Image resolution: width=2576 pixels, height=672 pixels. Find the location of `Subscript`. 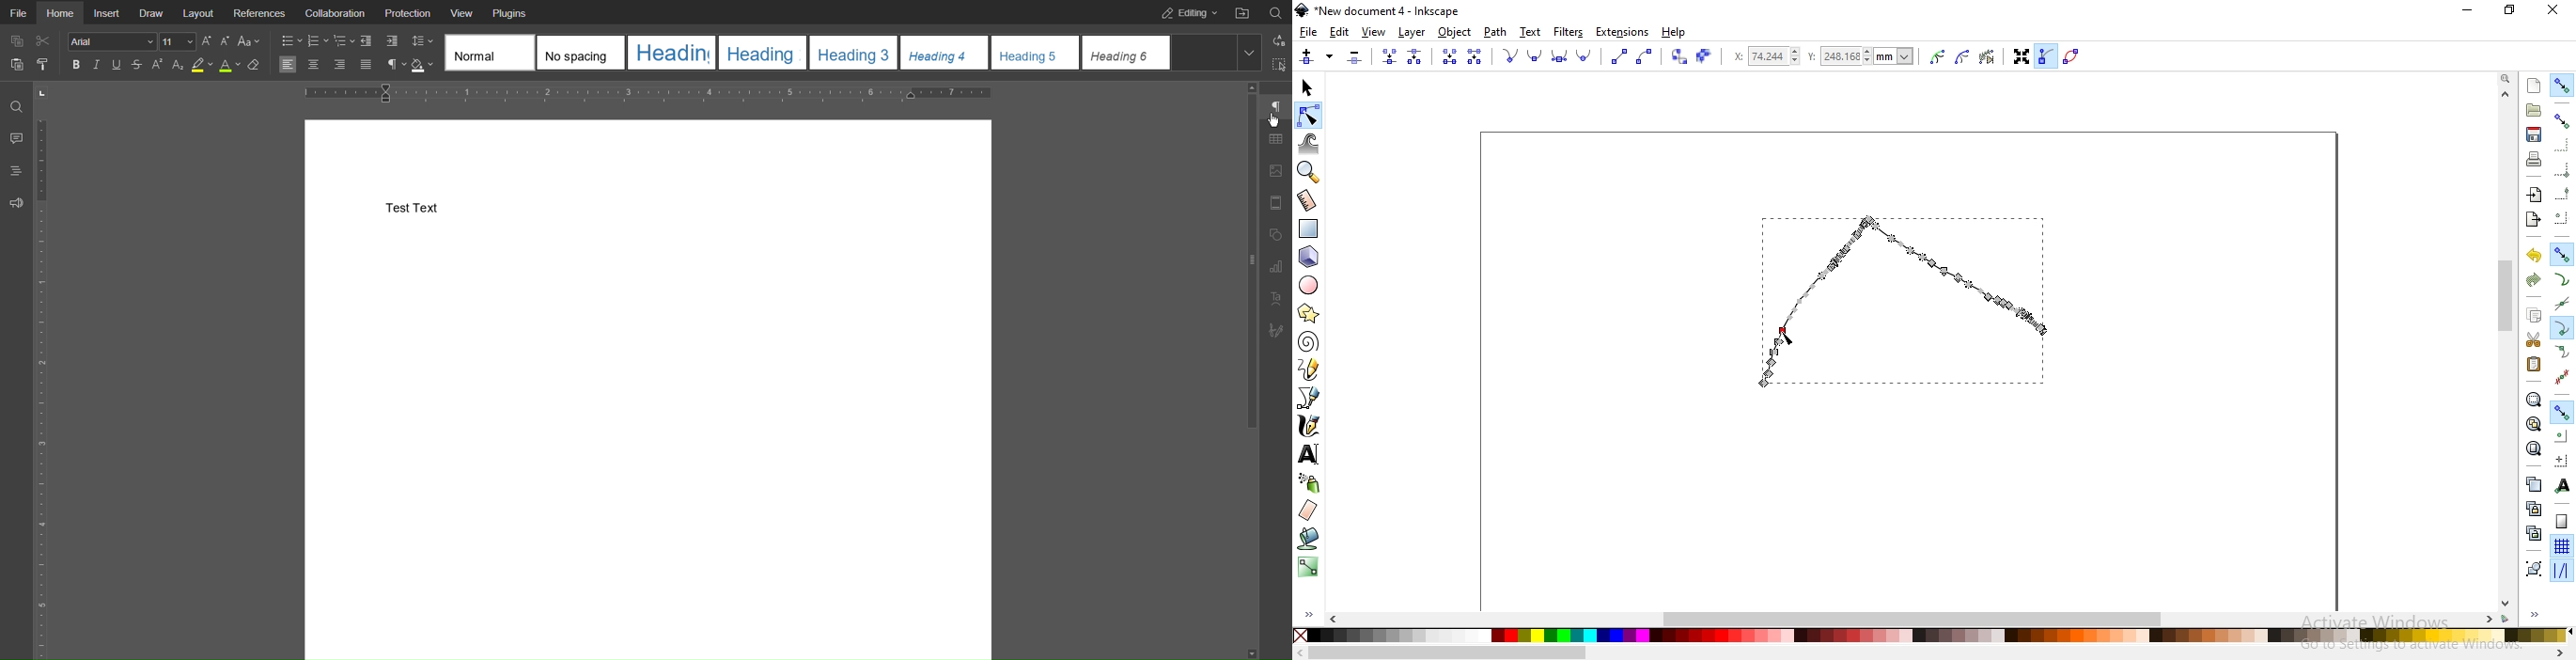

Subscript is located at coordinates (178, 65).